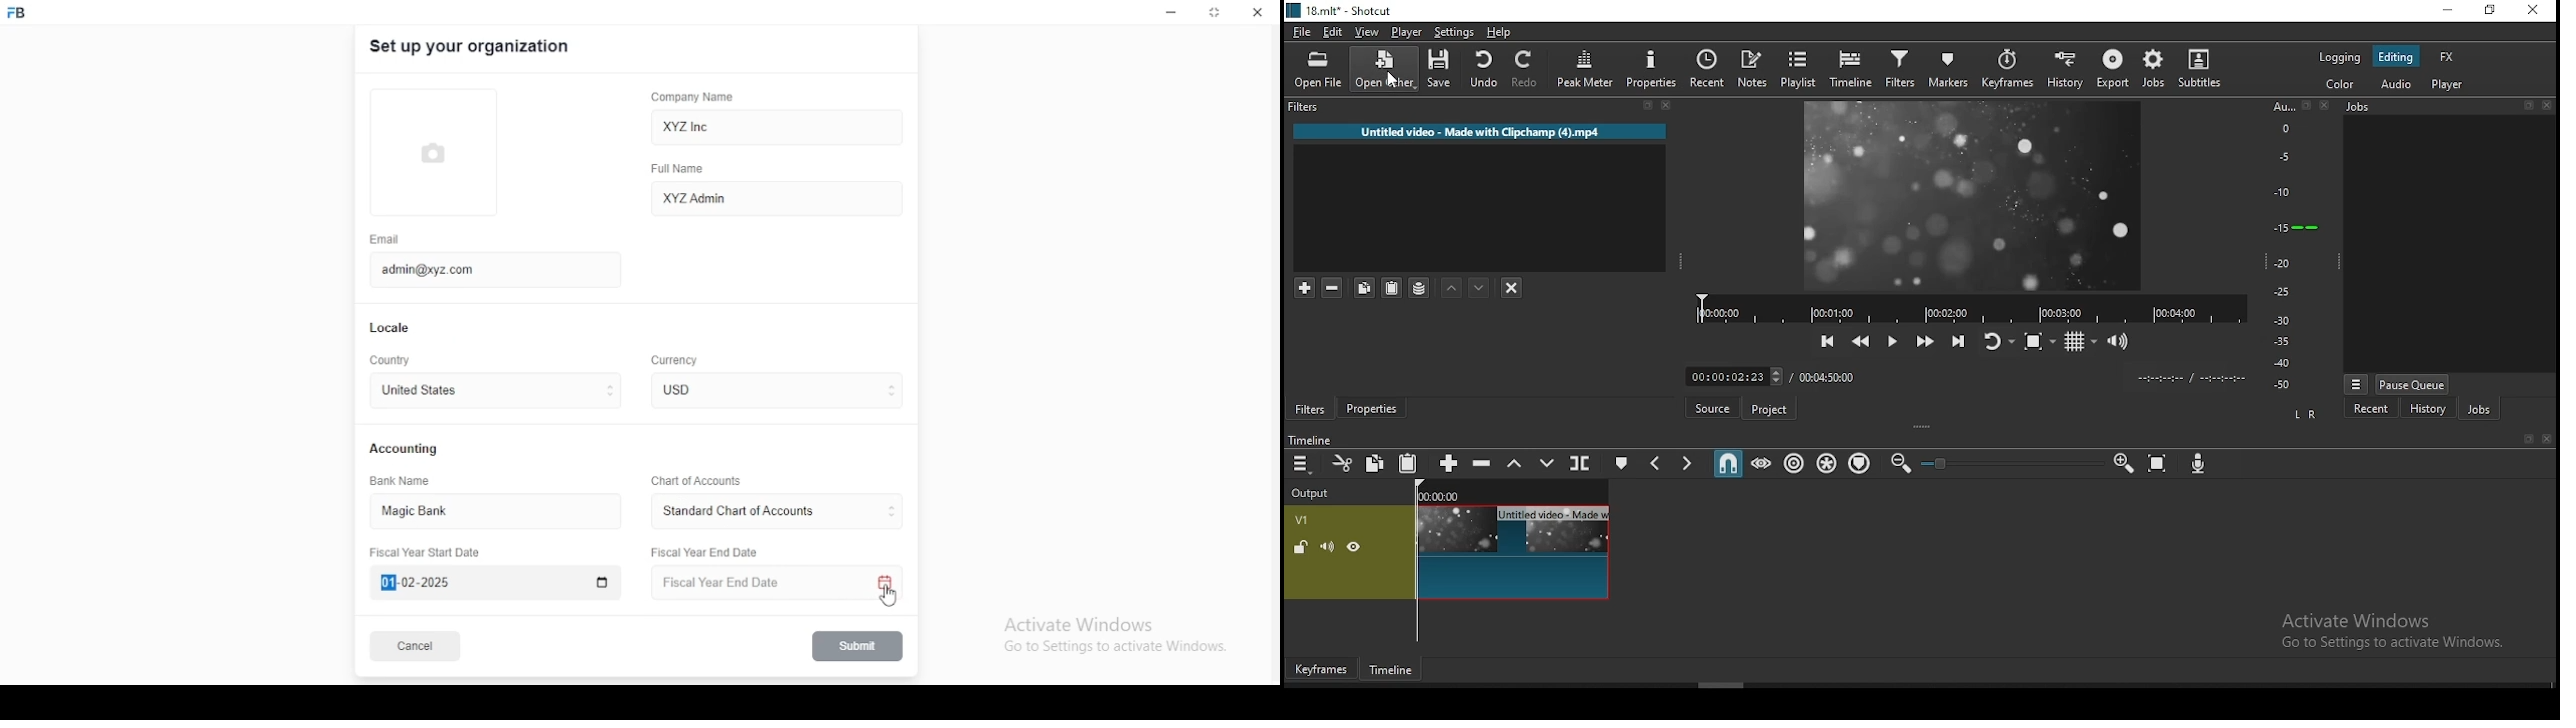  I want to click on Jobs, so click(2445, 108).